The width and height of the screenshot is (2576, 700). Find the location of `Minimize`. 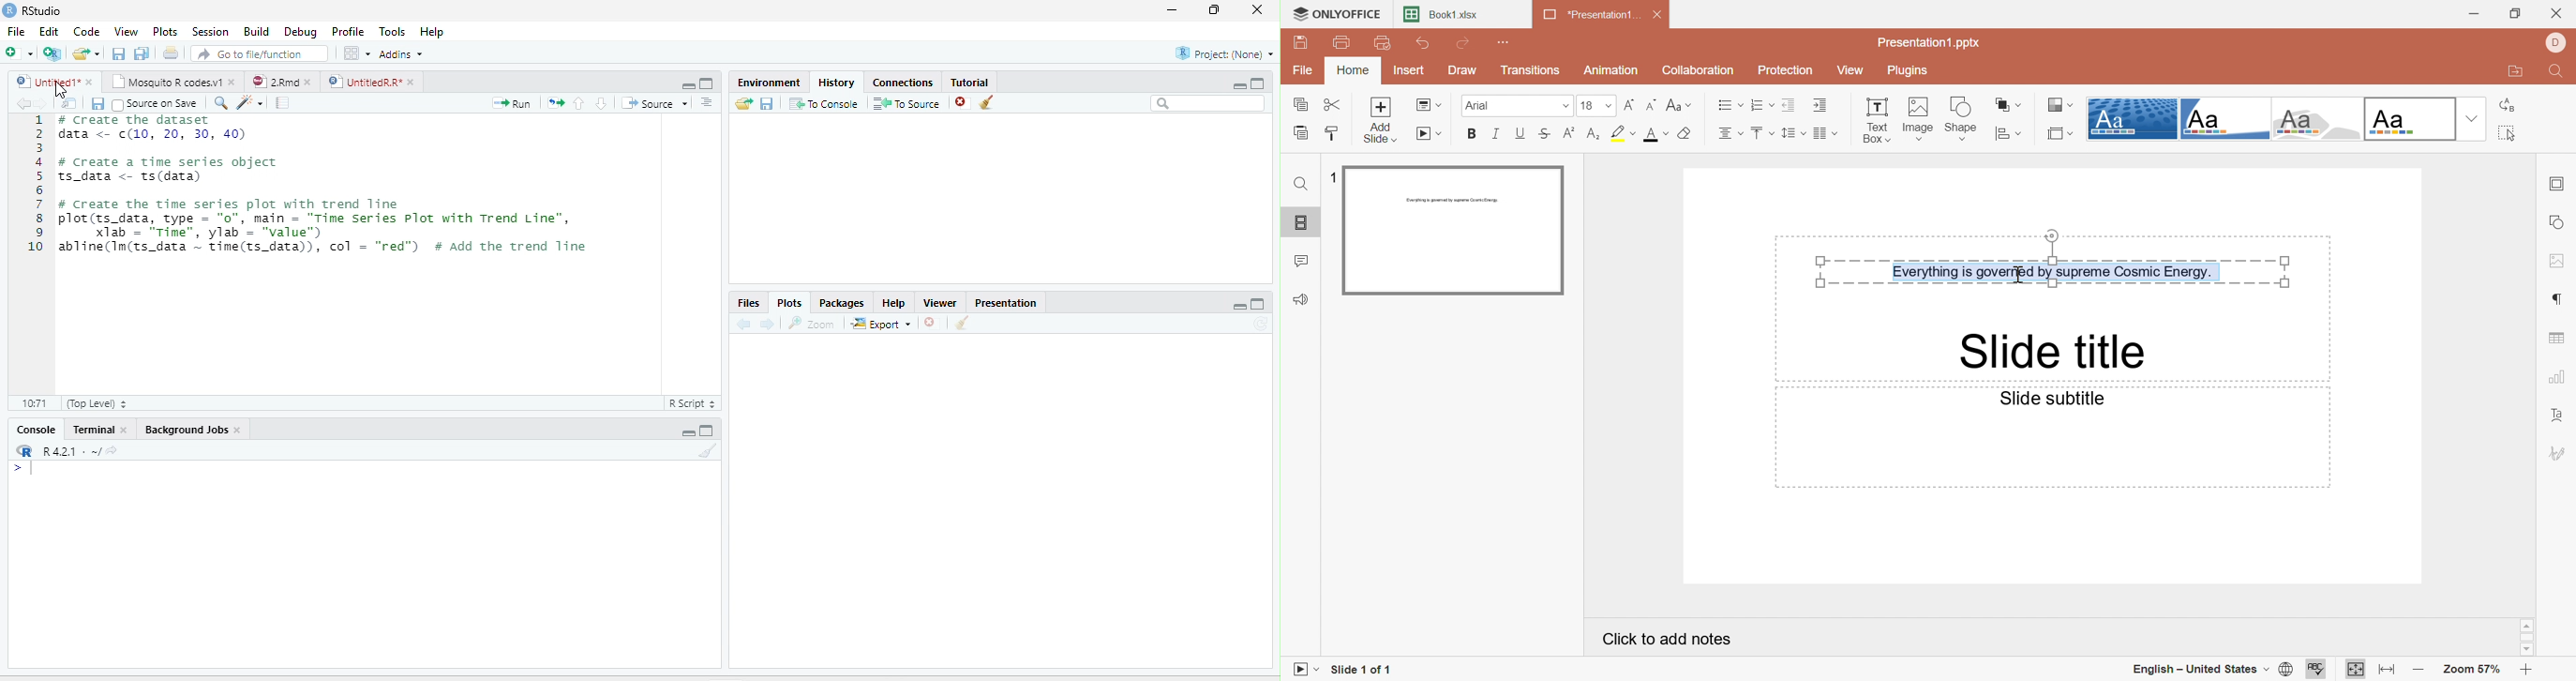

Minimize is located at coordinates (1238, 85).